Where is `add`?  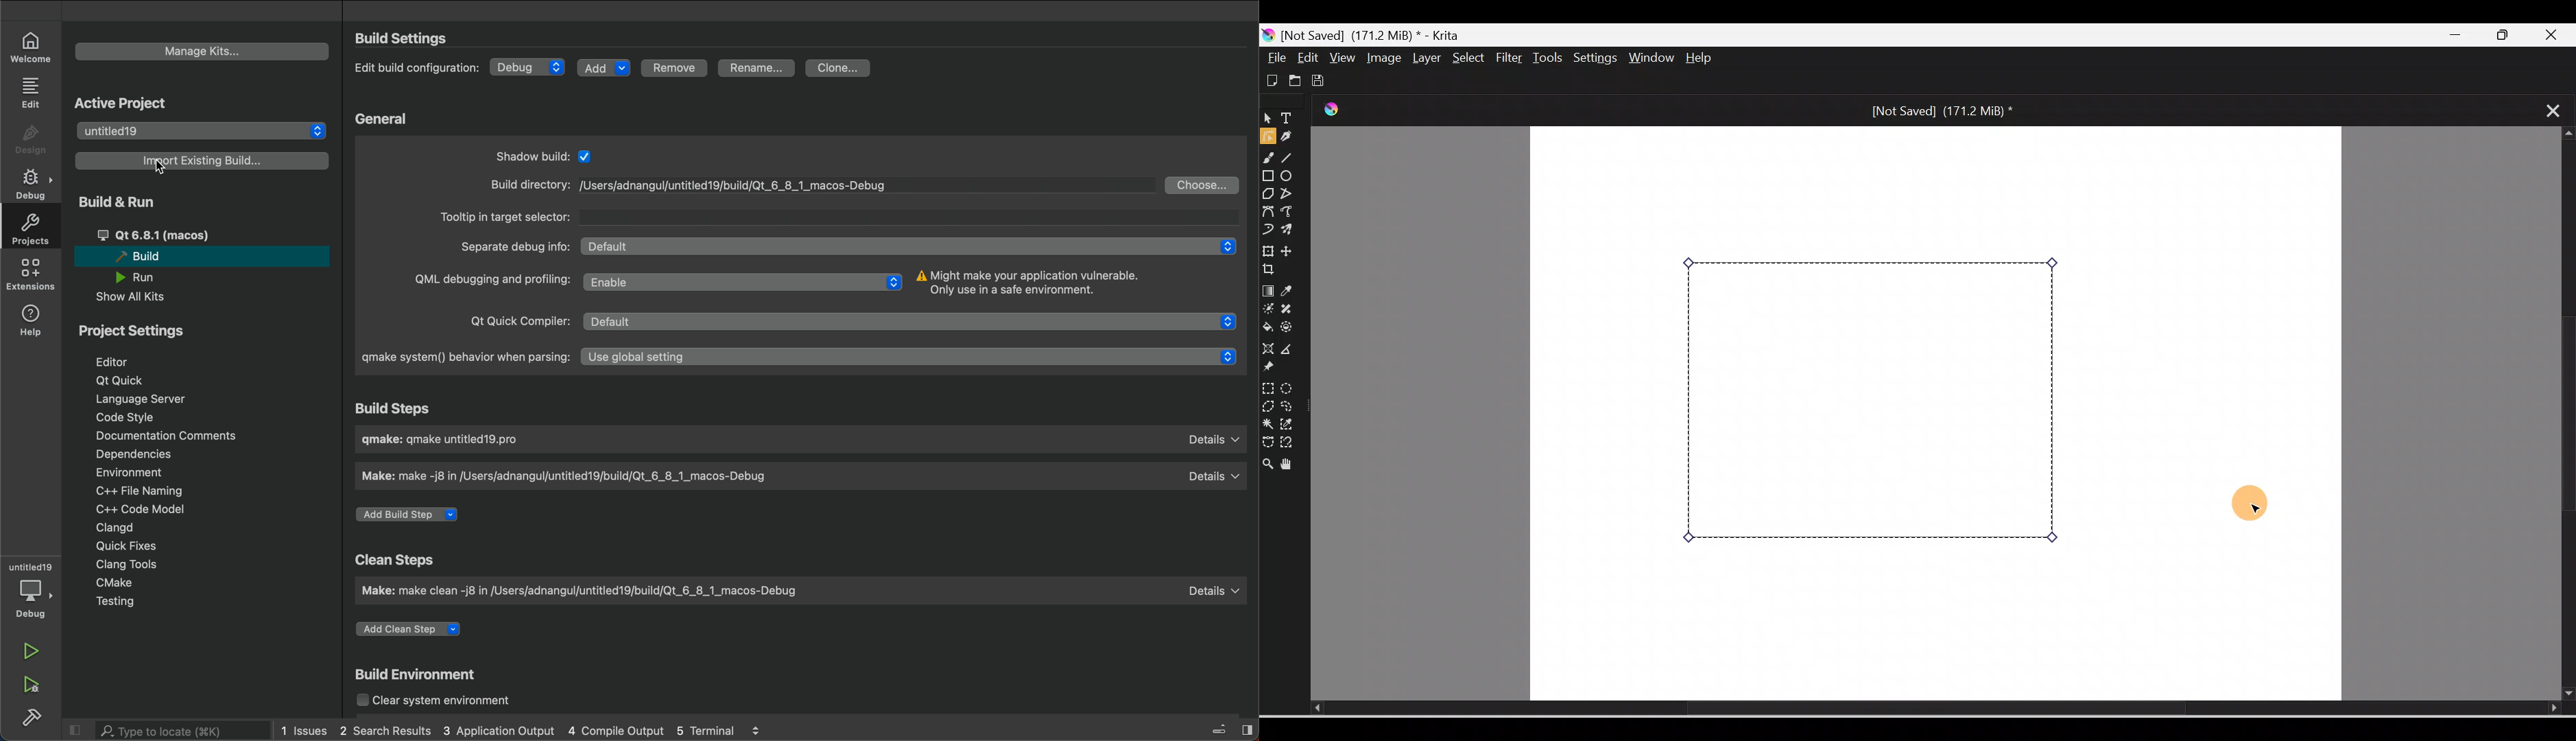 add is located at coordinates (603, 67).